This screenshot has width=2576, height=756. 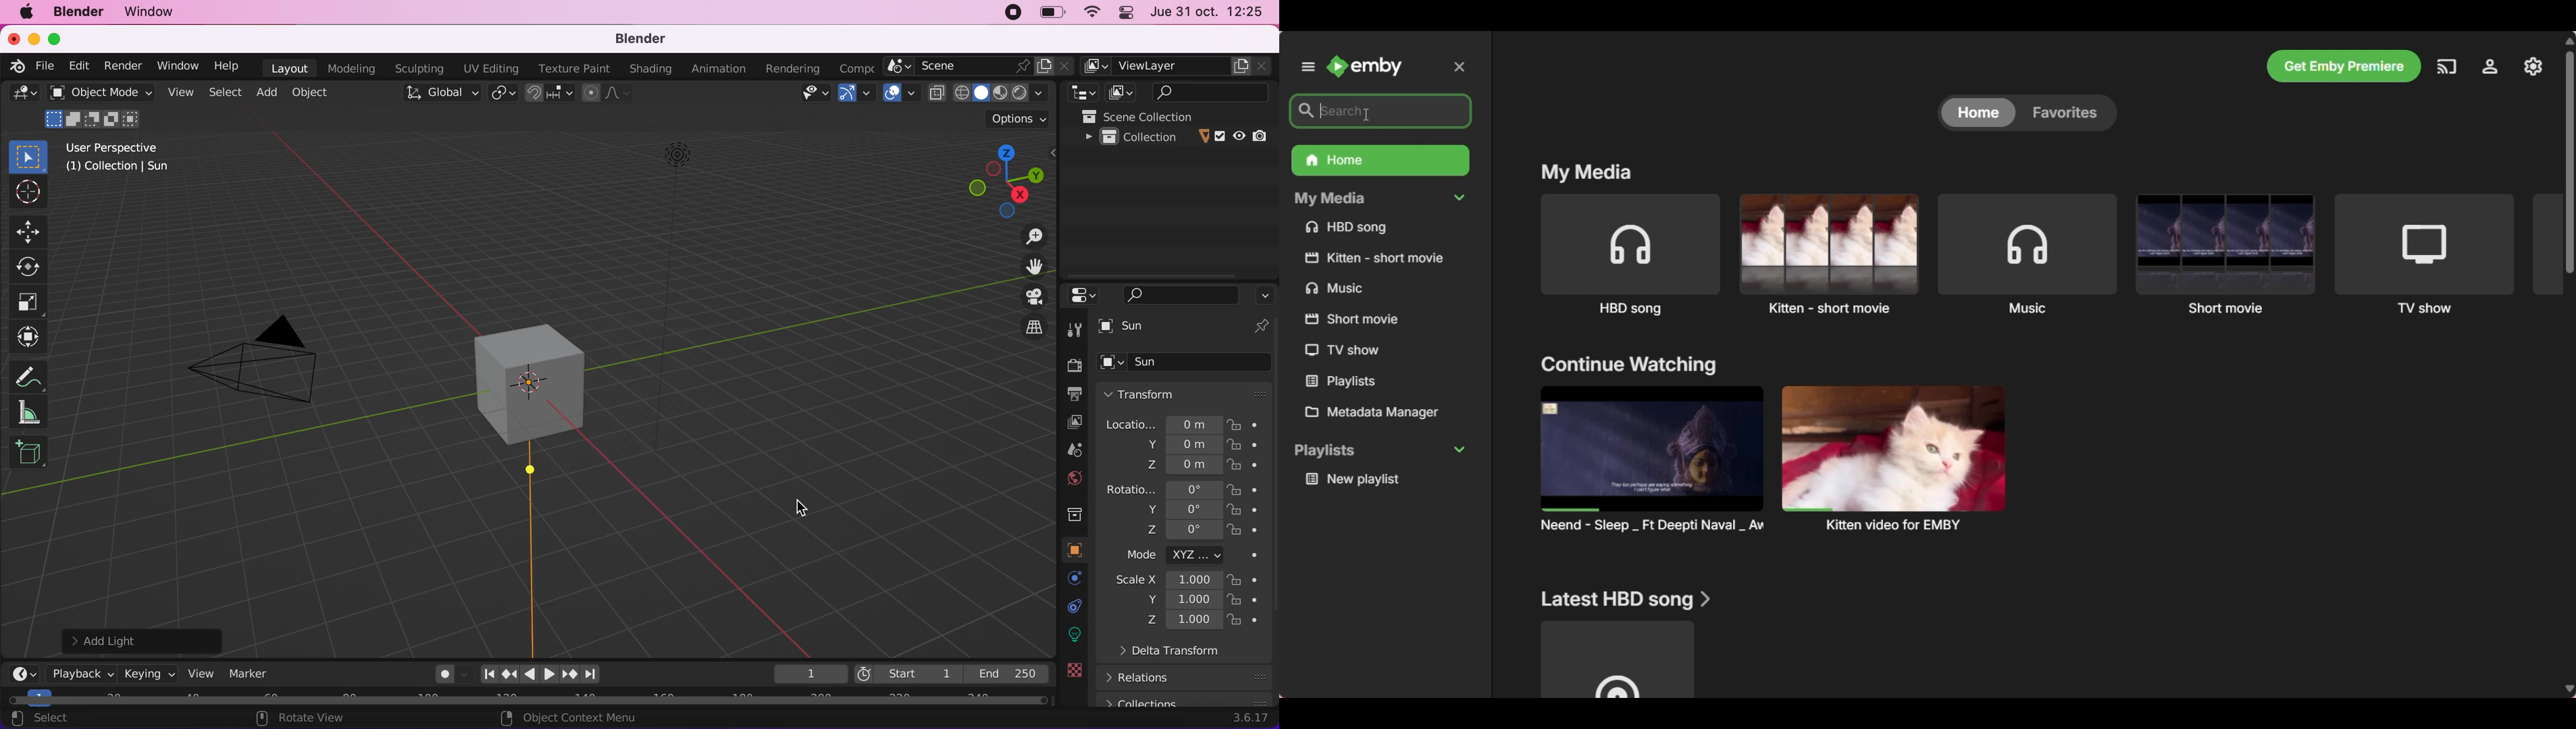 What do you see at coordinates (48, 66) in the screenshot?
I see `file` at bounding box center [48, 66].